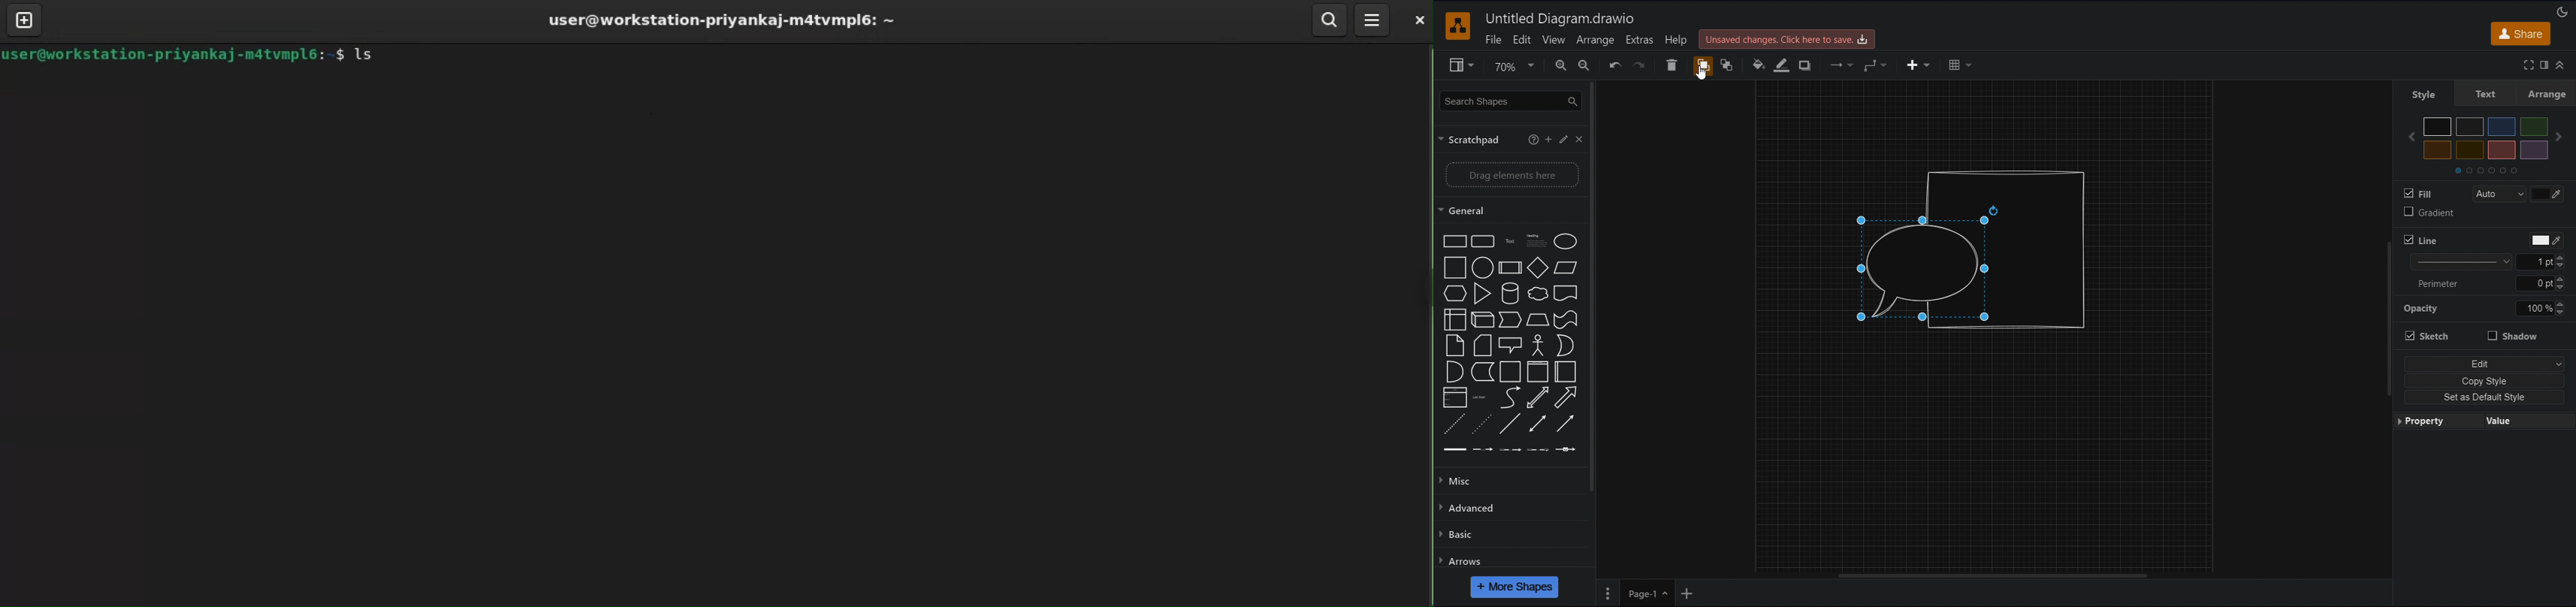  I want to click on Zoom, so click(1513, 65).